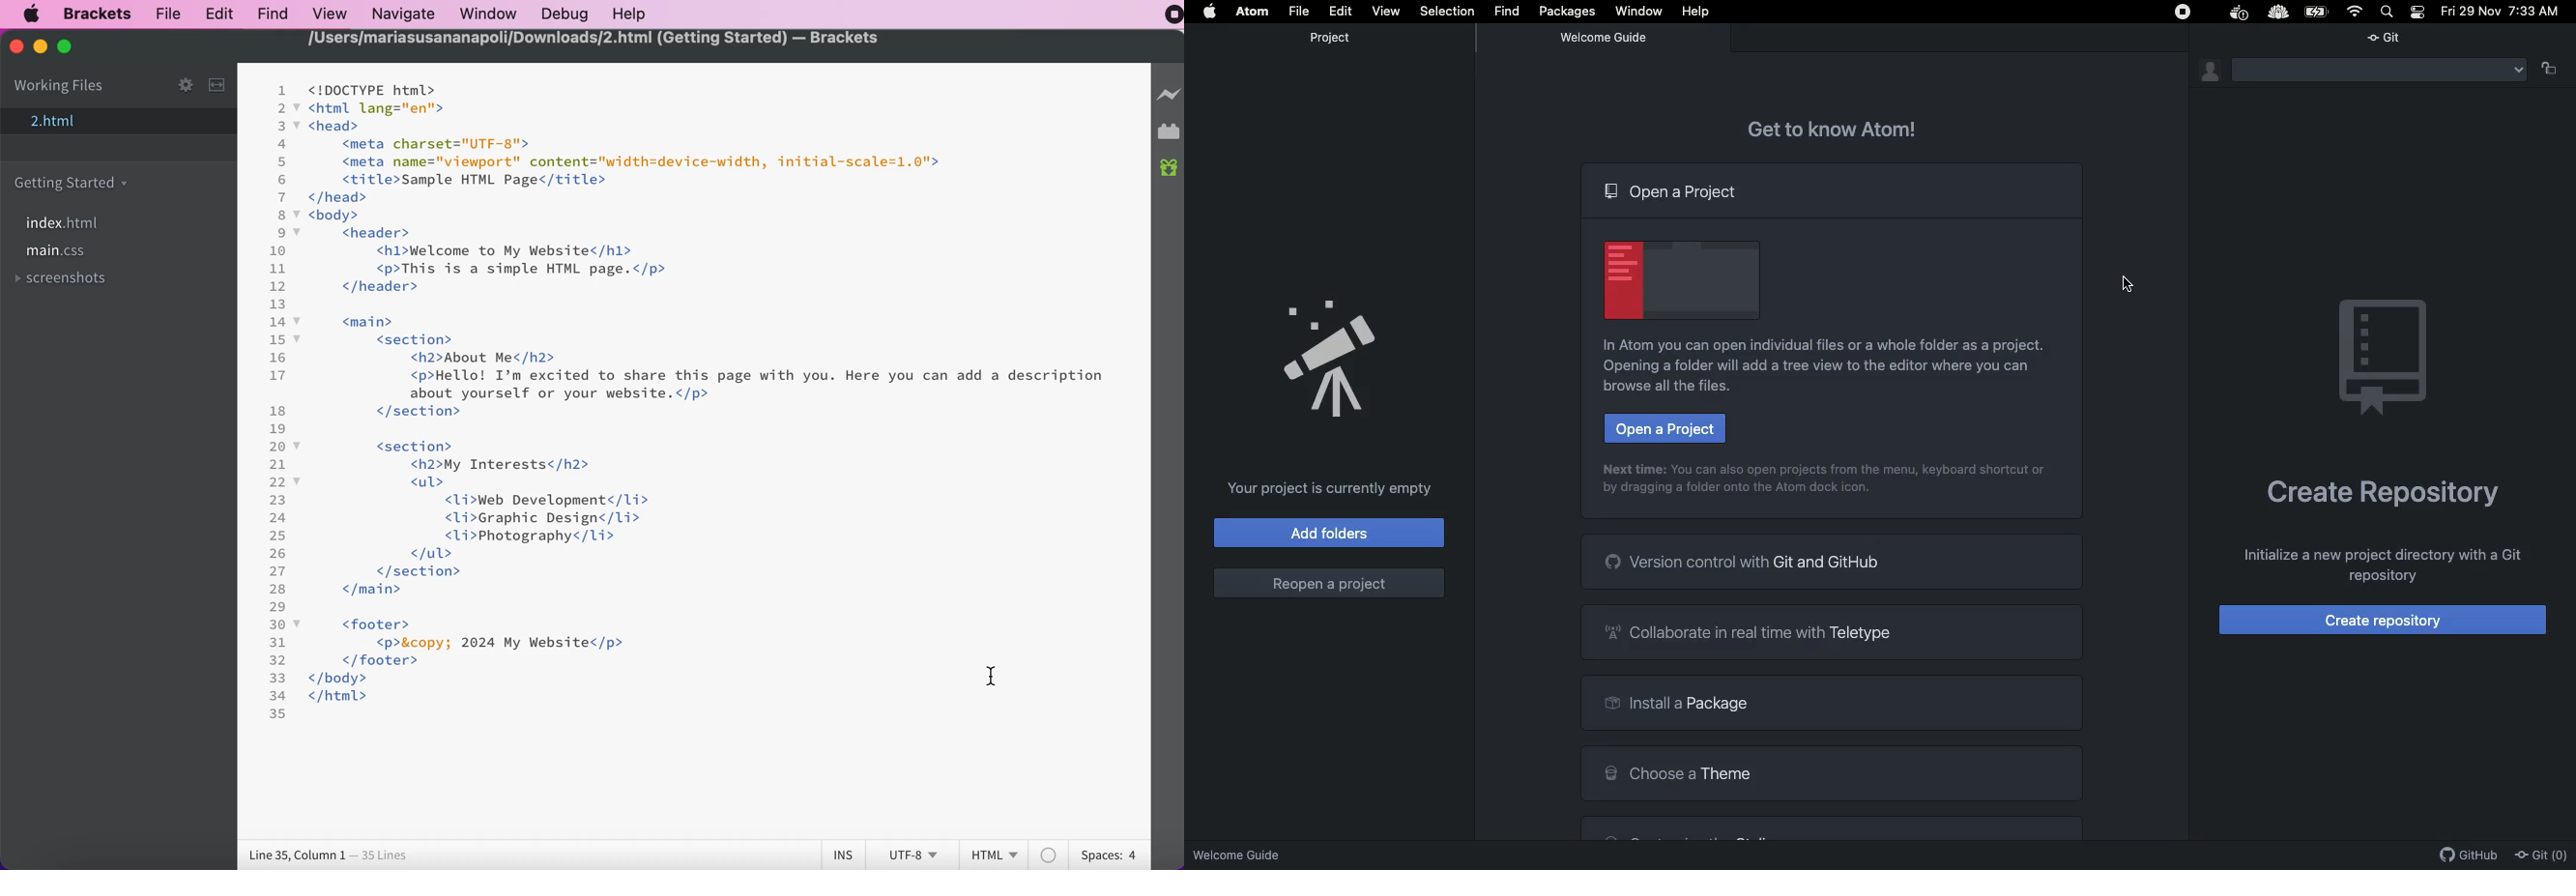  What do you see at coordinates (2385, 494) in the screenshot?
I see `Create repository ` at bounding box center [2385, 494].